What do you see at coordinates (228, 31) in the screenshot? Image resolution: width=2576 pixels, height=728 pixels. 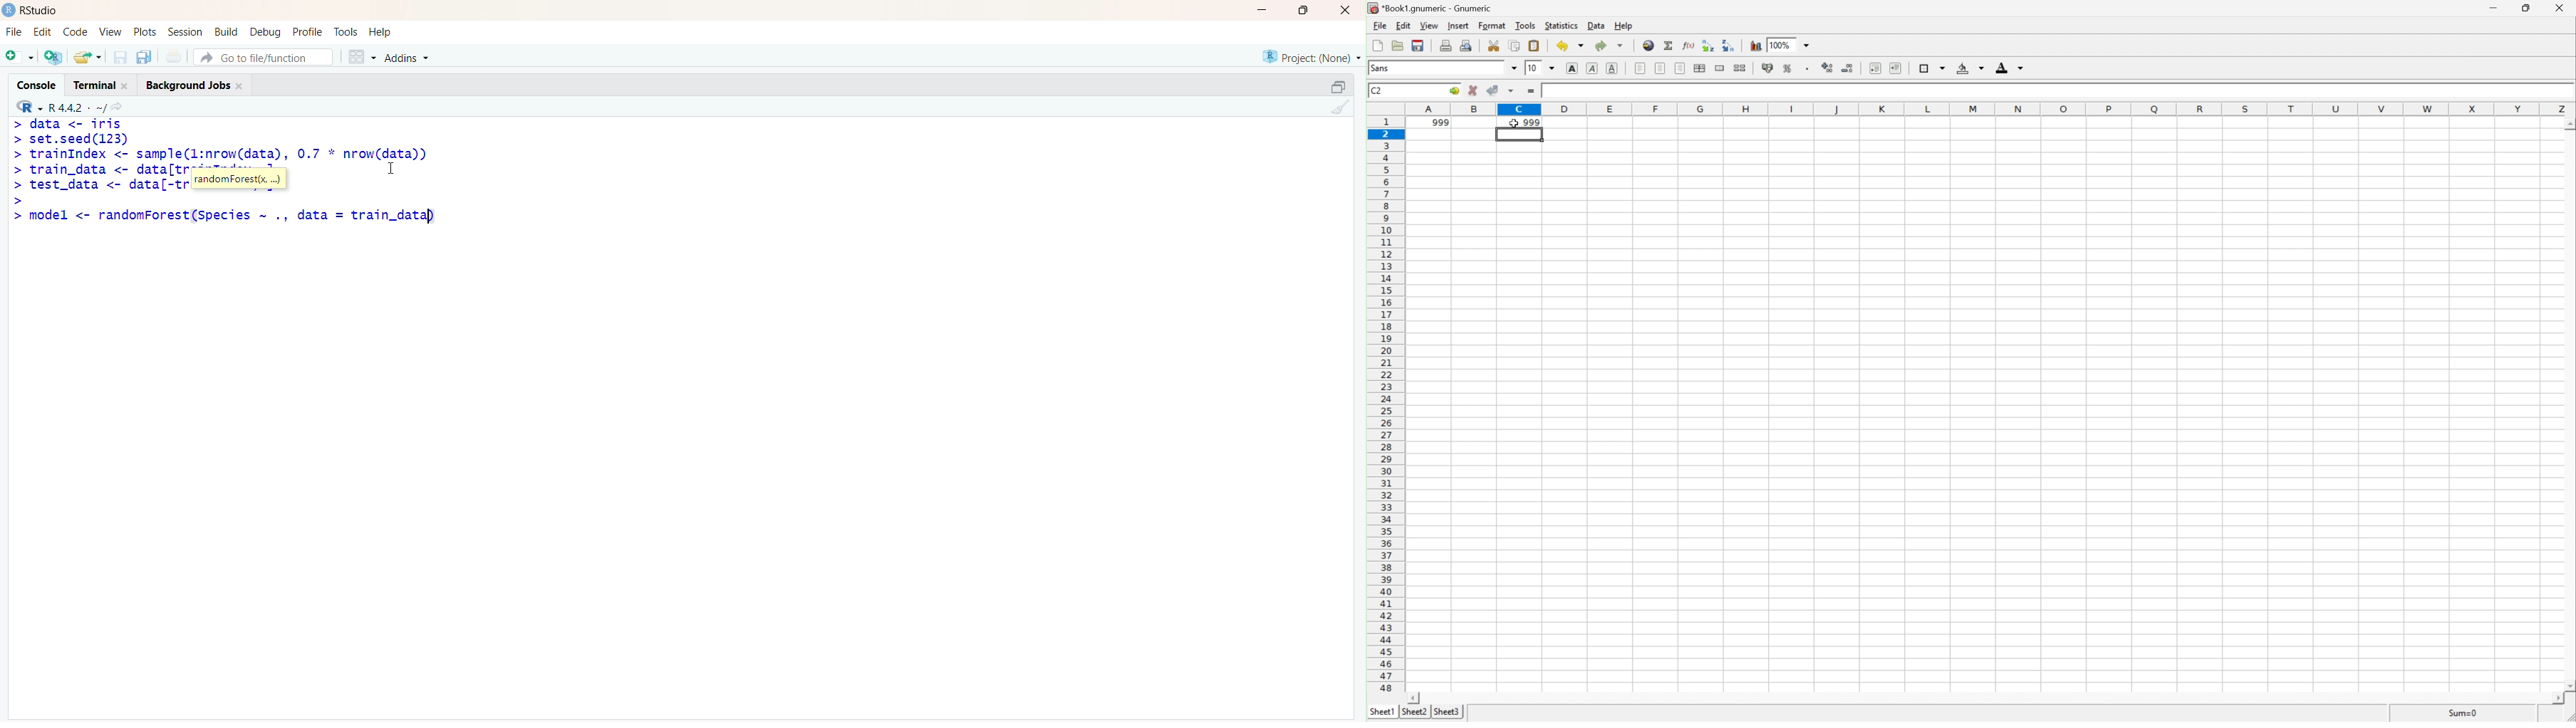 I see `Build` at bounding box center [228, 31].